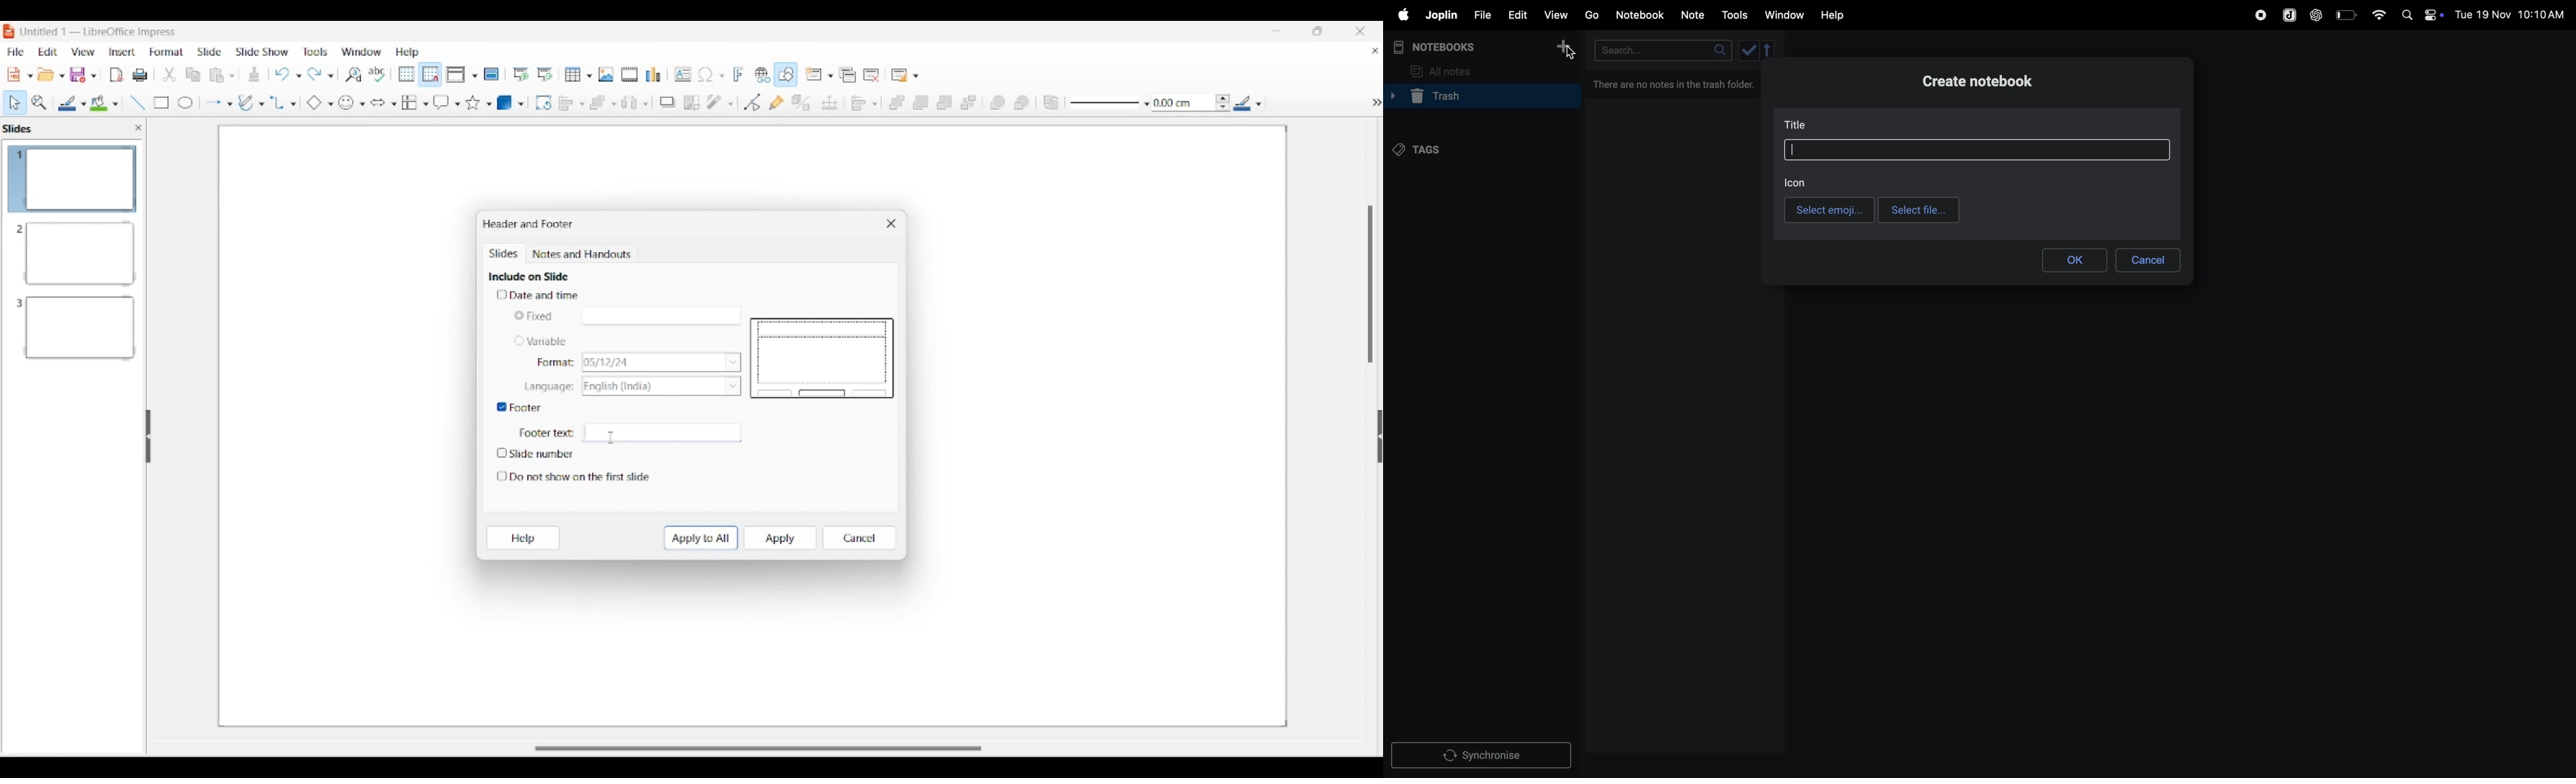 The width and height of the screenshot is (2576, 784). I want to click on Shadow, so click(667, 102).